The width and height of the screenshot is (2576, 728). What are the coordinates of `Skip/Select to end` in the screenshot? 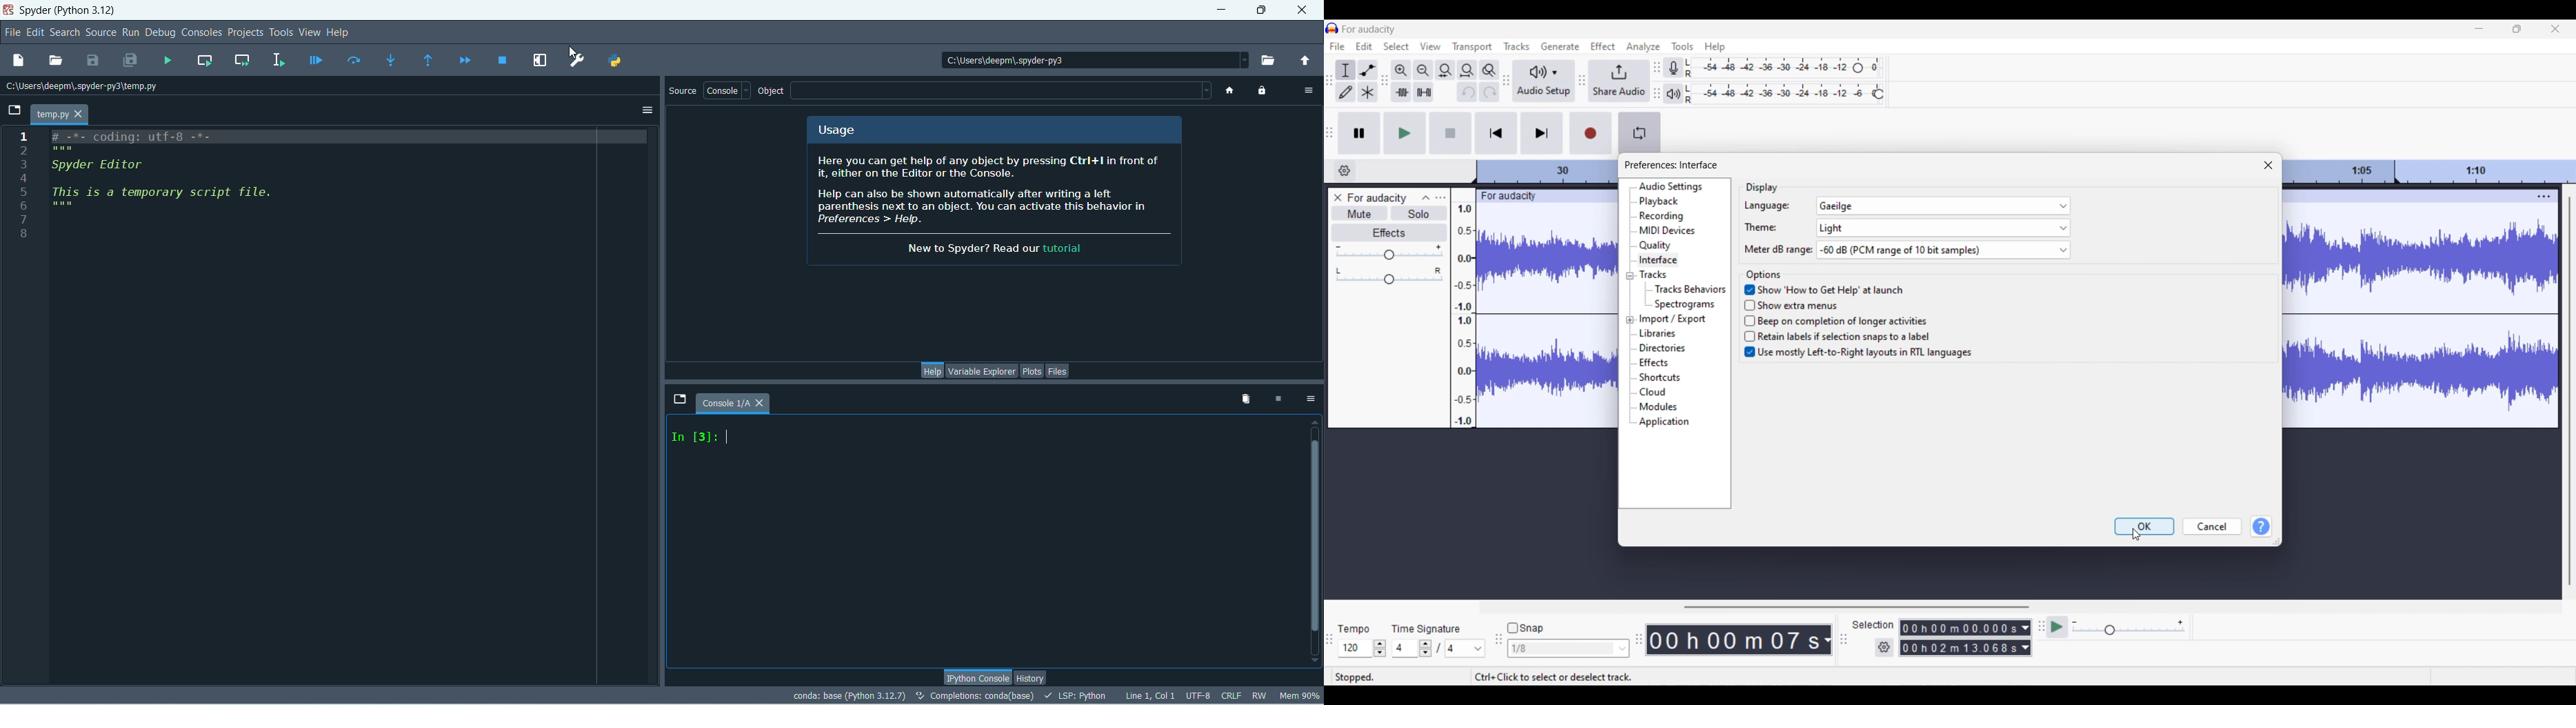 It's located at (1542, 133).